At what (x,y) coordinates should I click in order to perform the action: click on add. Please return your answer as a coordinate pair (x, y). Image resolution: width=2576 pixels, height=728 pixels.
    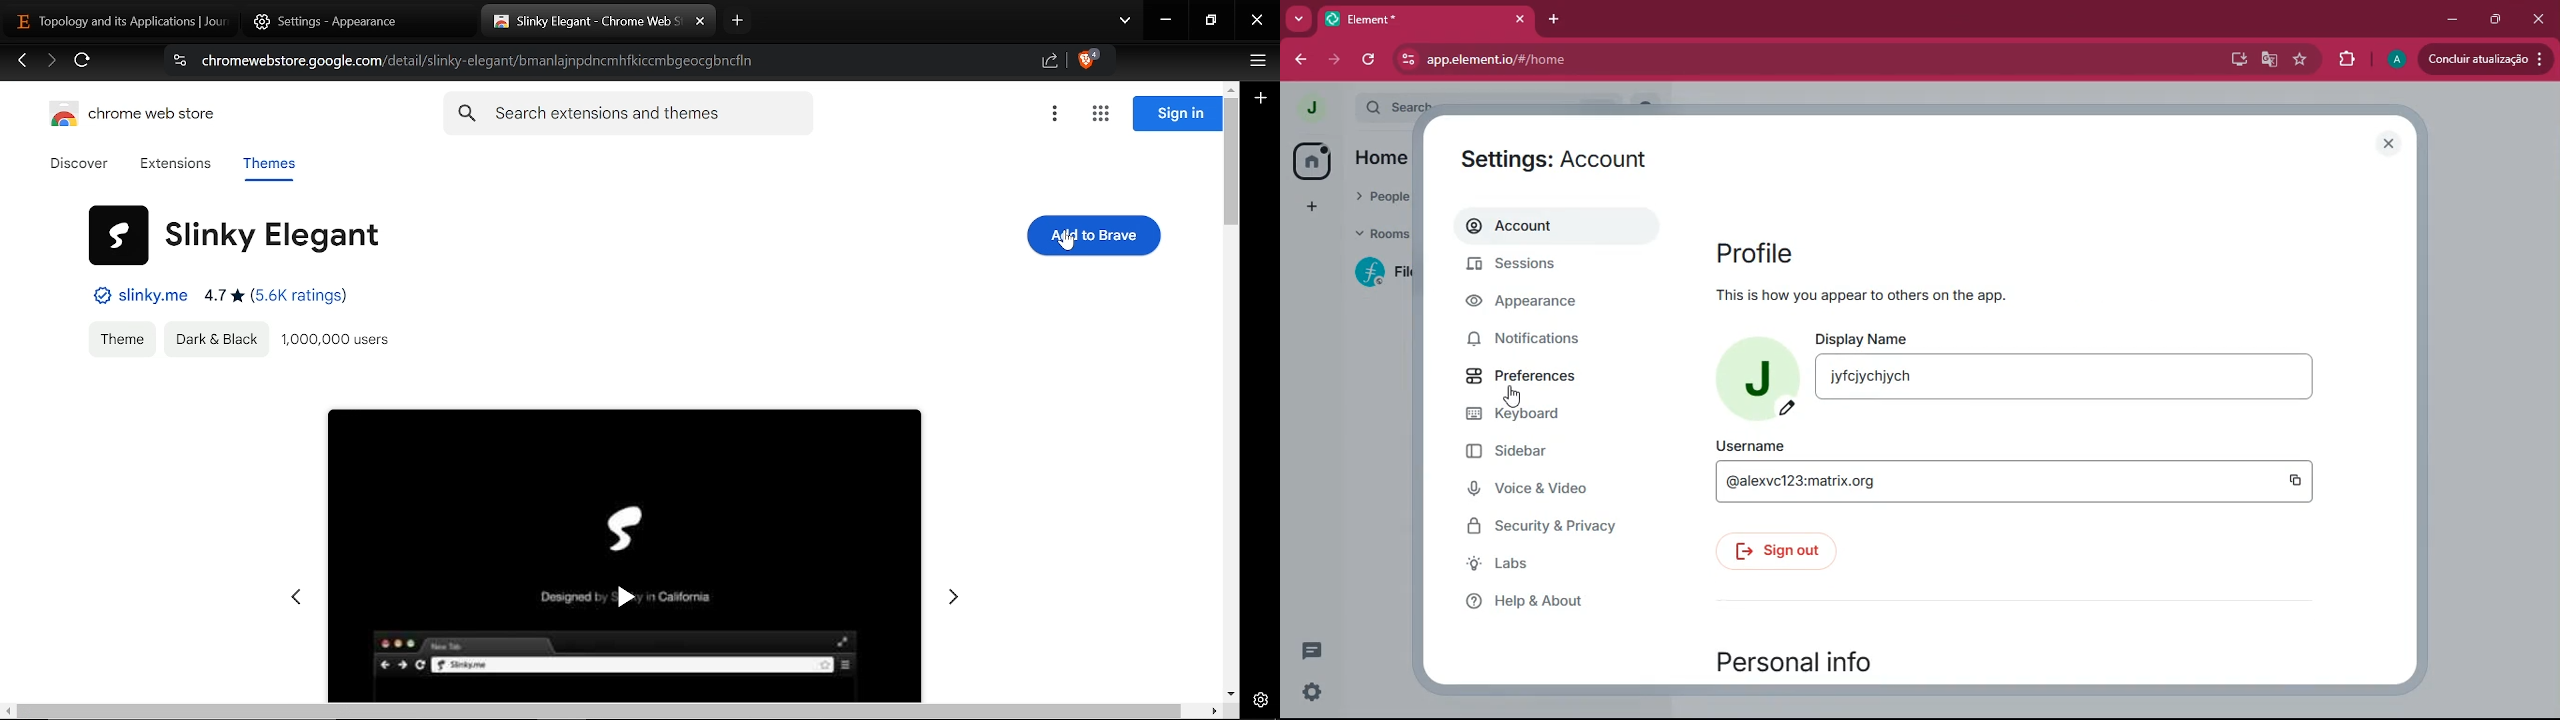
    Looking at the image, I should click on (1312, 207).